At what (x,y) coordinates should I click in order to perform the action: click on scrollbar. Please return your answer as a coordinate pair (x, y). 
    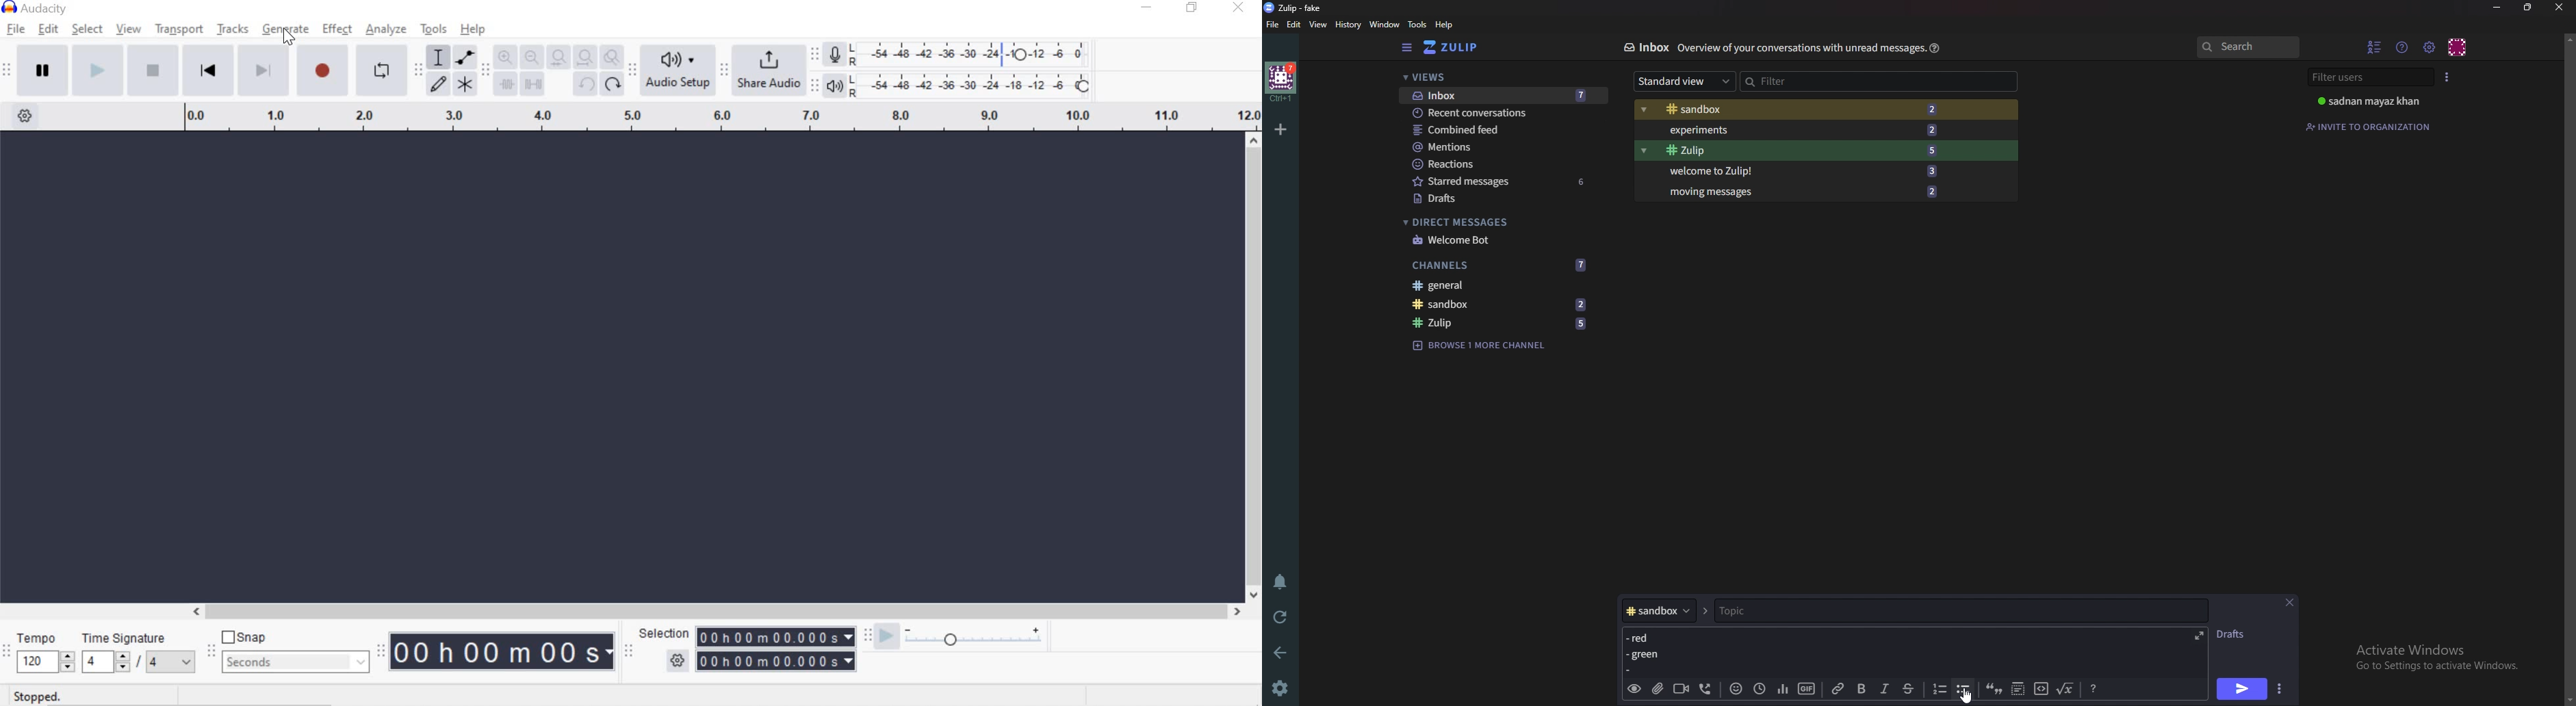
    Looking at the image, I should click on (1251, 367).